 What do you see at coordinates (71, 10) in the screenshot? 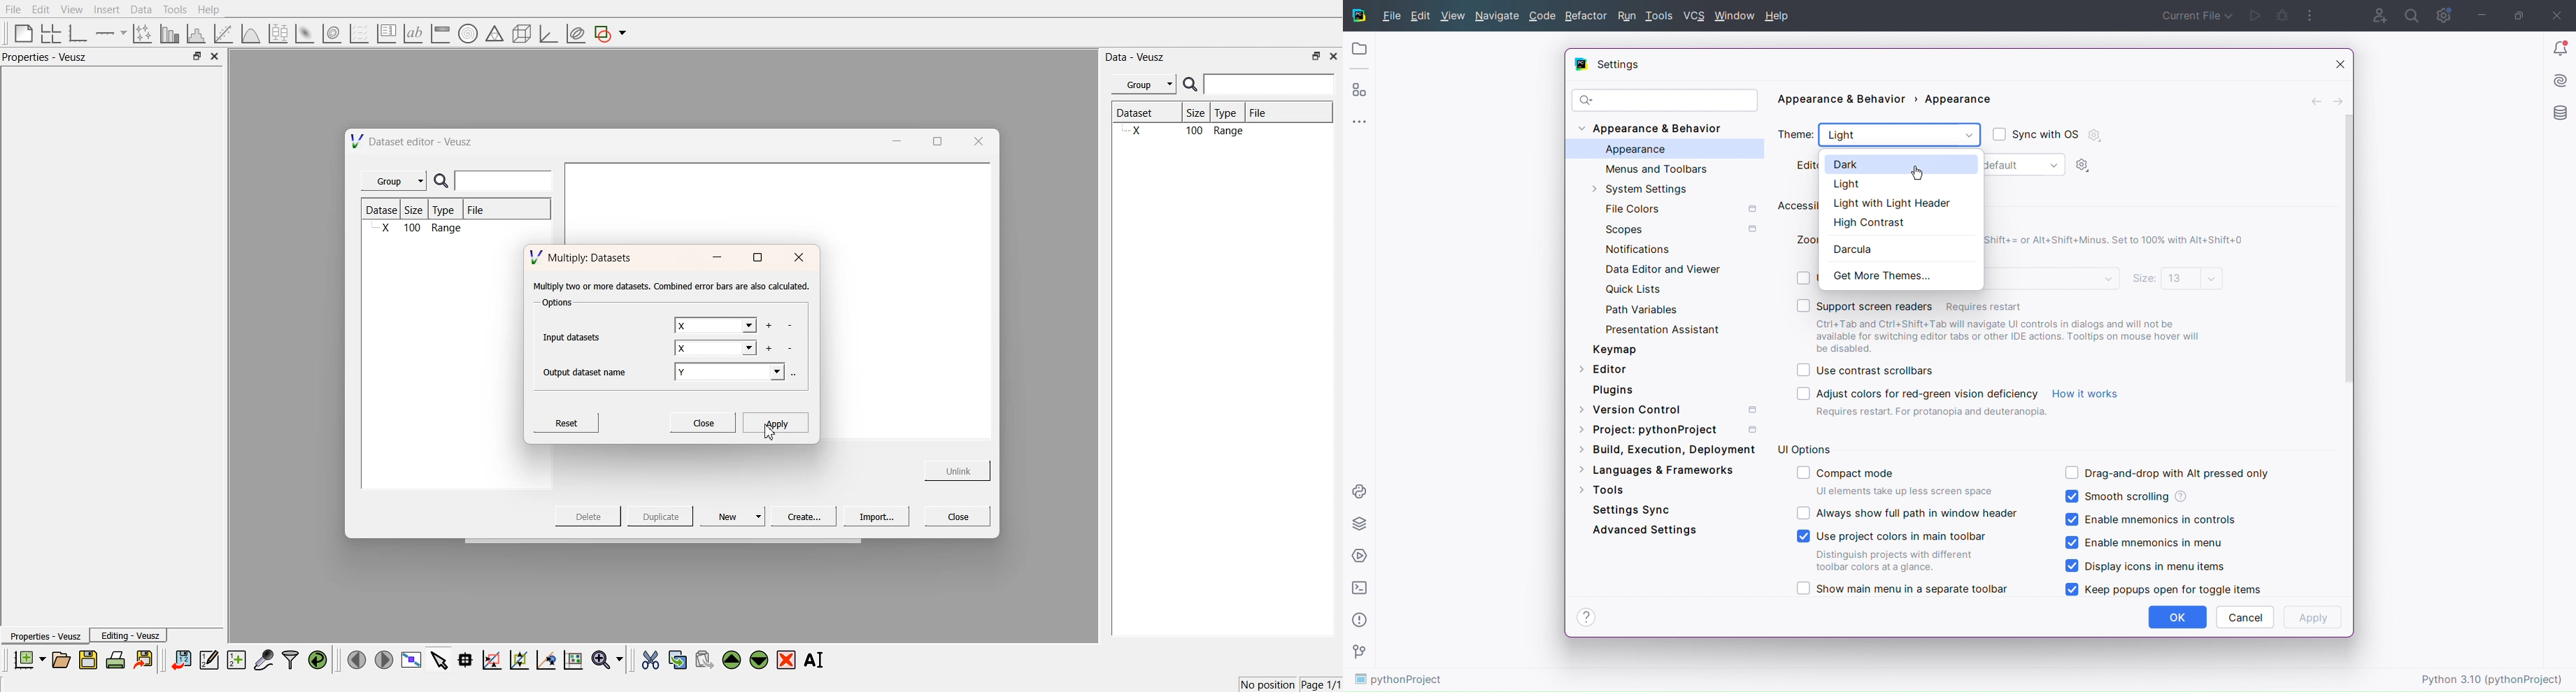
I see `View` at bounding box center [71, 10].